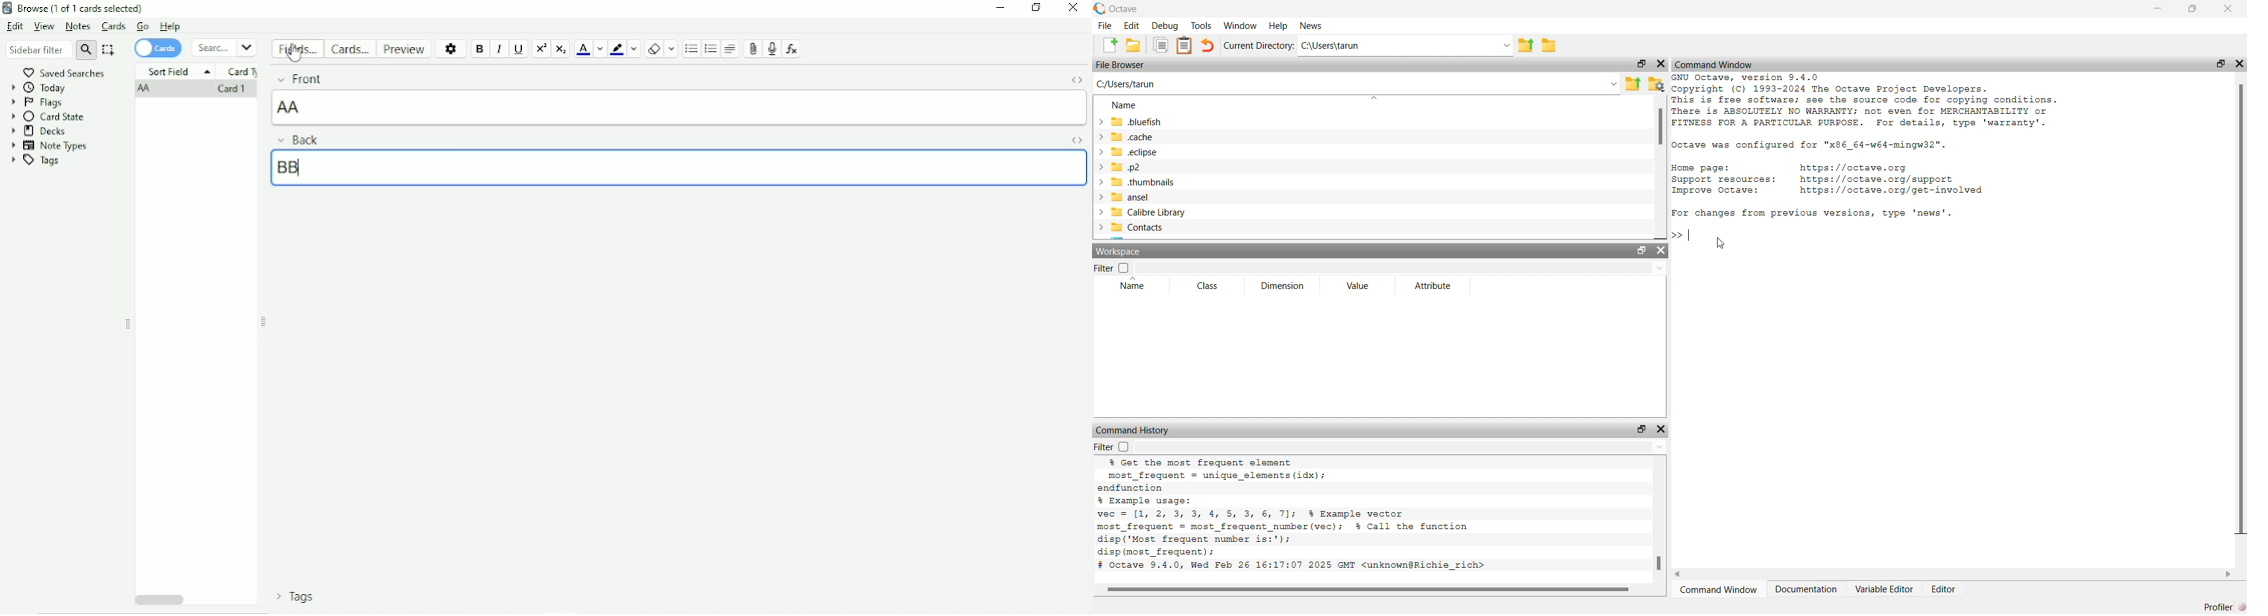 Image resolution: width=2268 pixels, height=616 pixels. What do you see at coordinates (75, 8) in the screenshot?
I see `Browse (1 of 1 cards selected)` at bounding box center [75, 8].